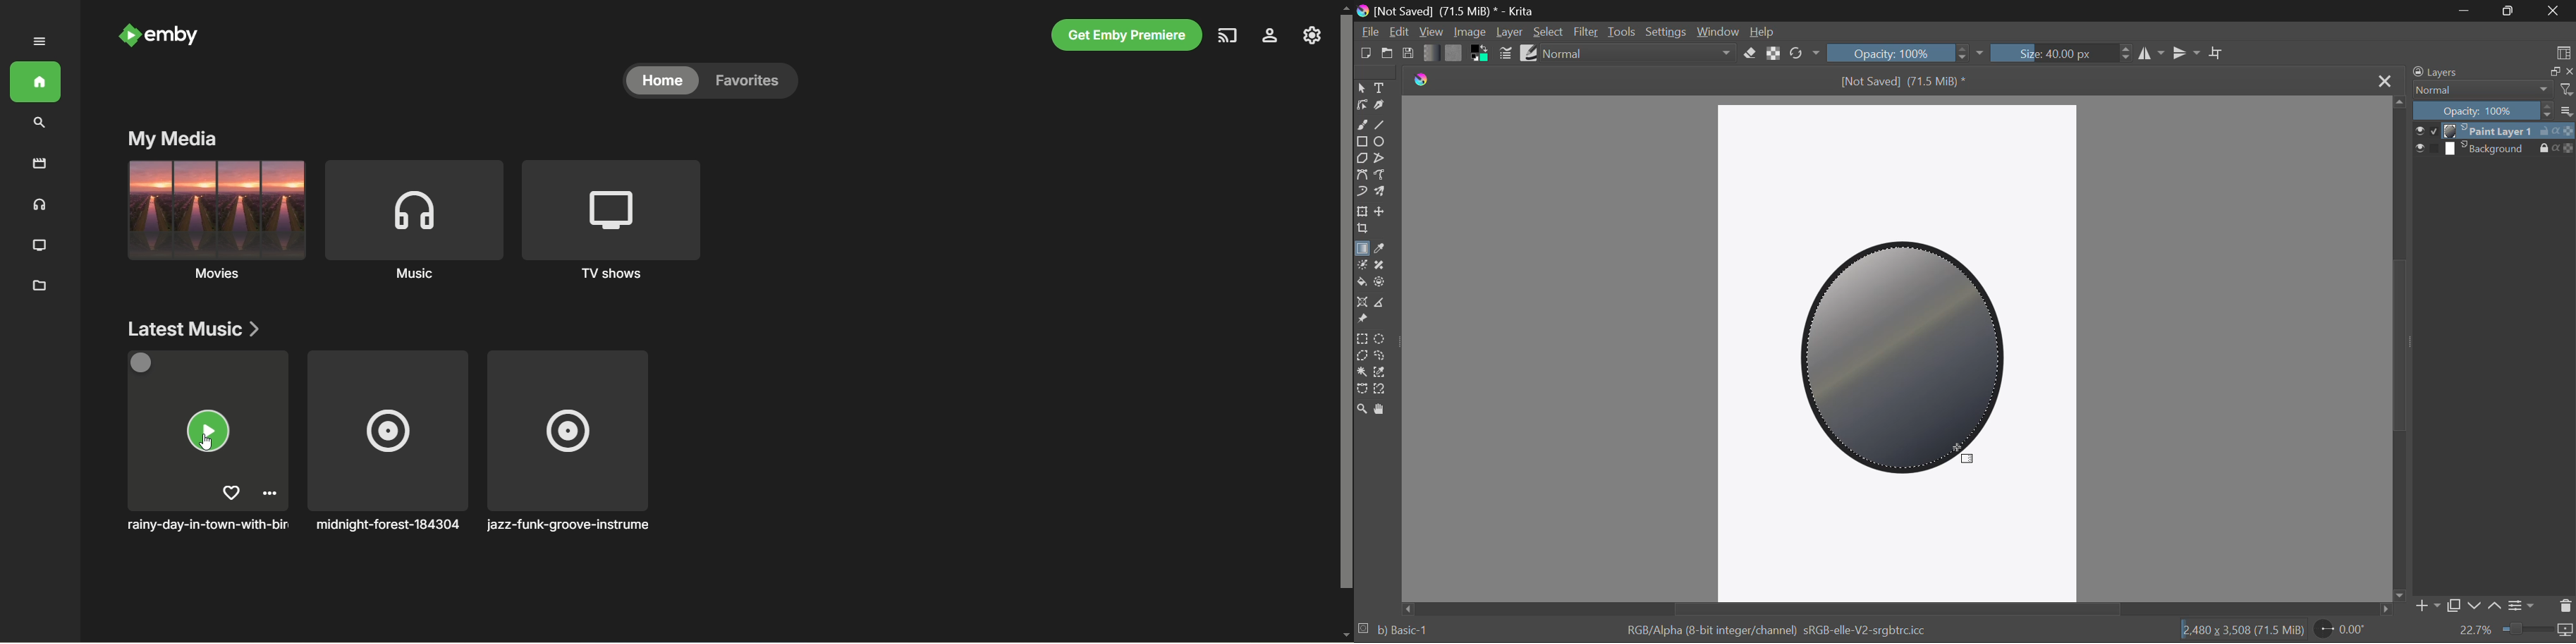 The height and width of the screenshot is (644, 2576). What do you see at coordinates (1586, 32) in the screenshot?
I see `Filter` at bounding box center [1586, 32].